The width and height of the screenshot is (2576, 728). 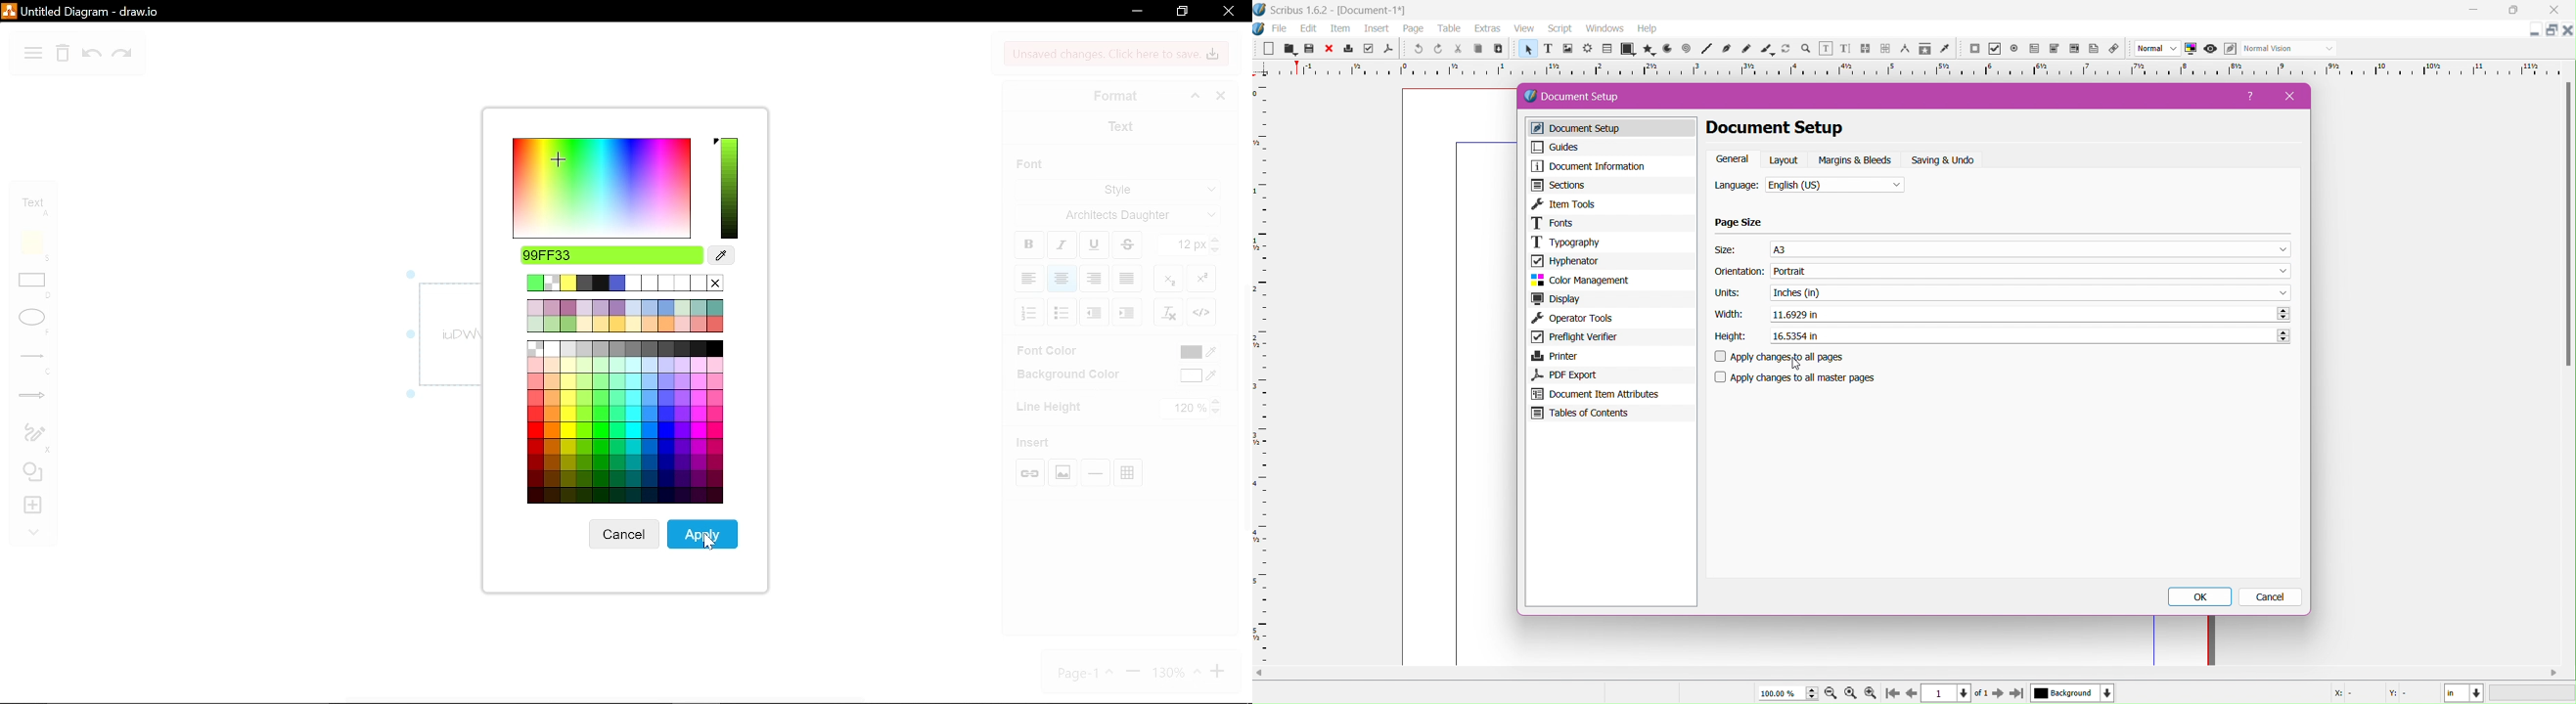 What do you see at coordinates (84, 11) in the screenshot?
I see `Untitled Diagram-draw.io` at bounding box center [84, 11].